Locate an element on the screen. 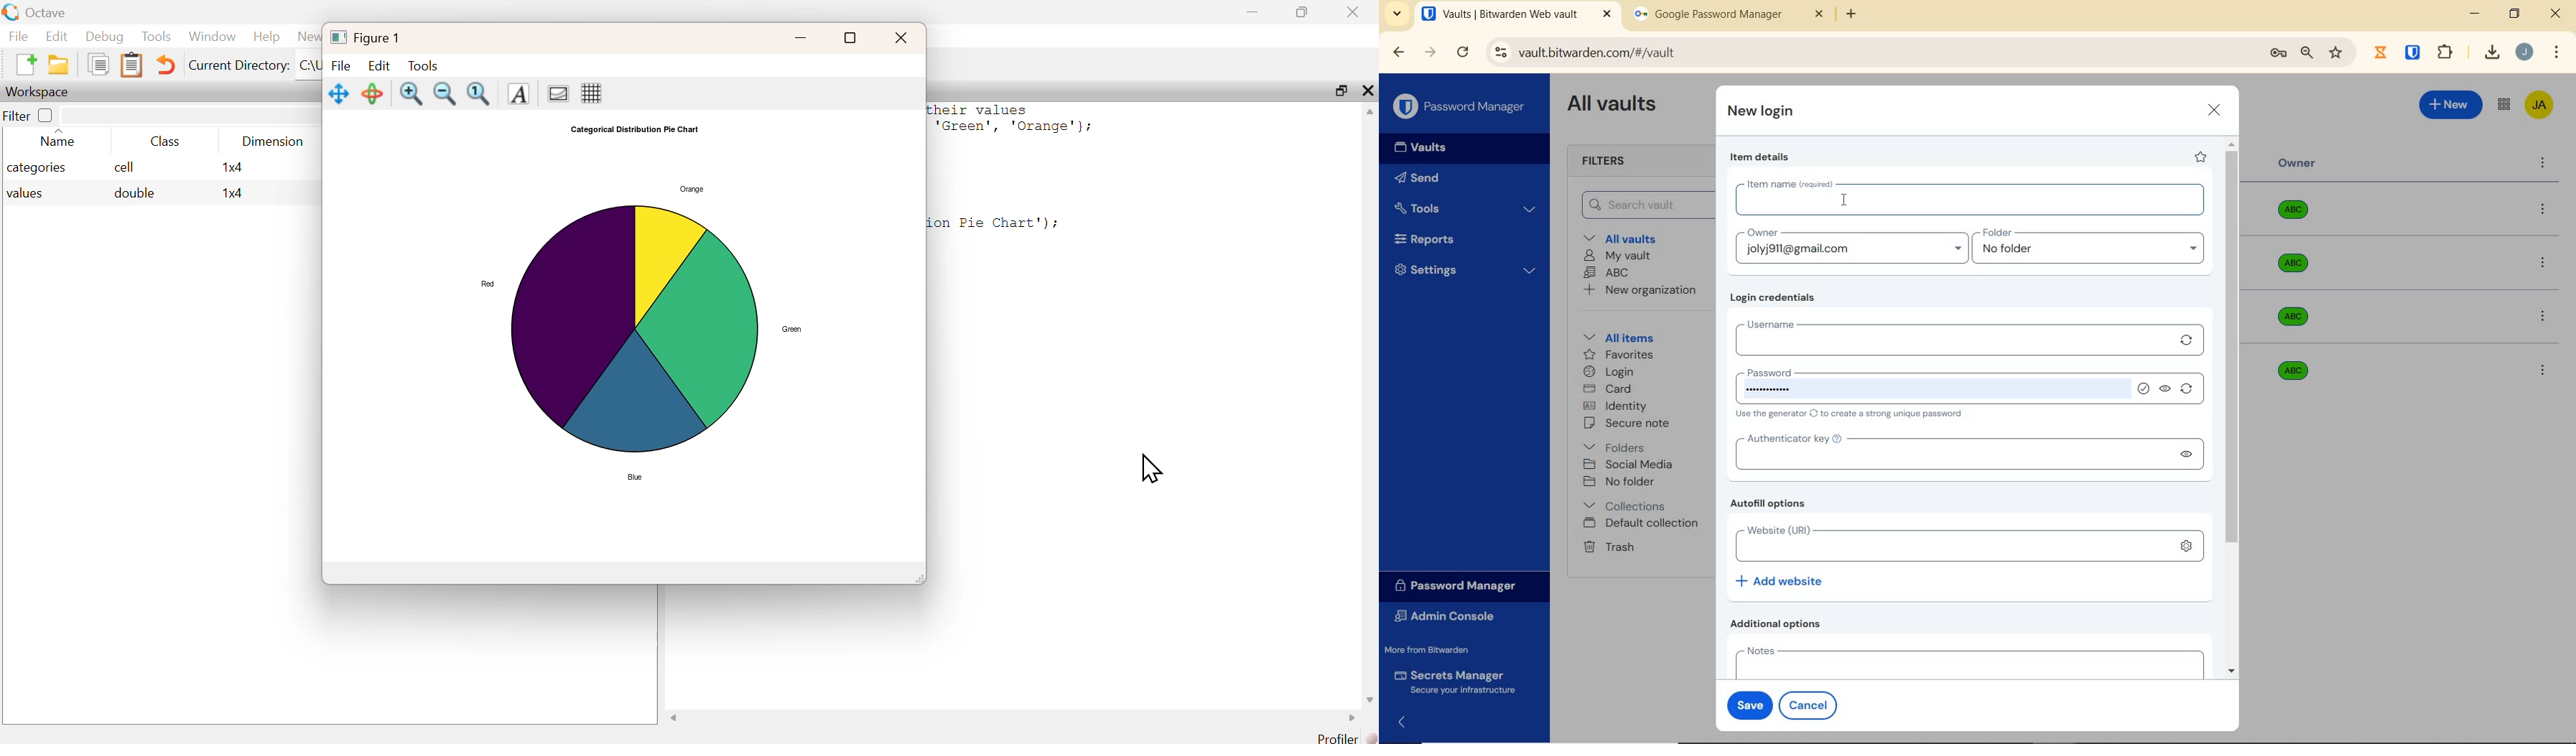  Admin Console is located at coordinates (1449, 618).